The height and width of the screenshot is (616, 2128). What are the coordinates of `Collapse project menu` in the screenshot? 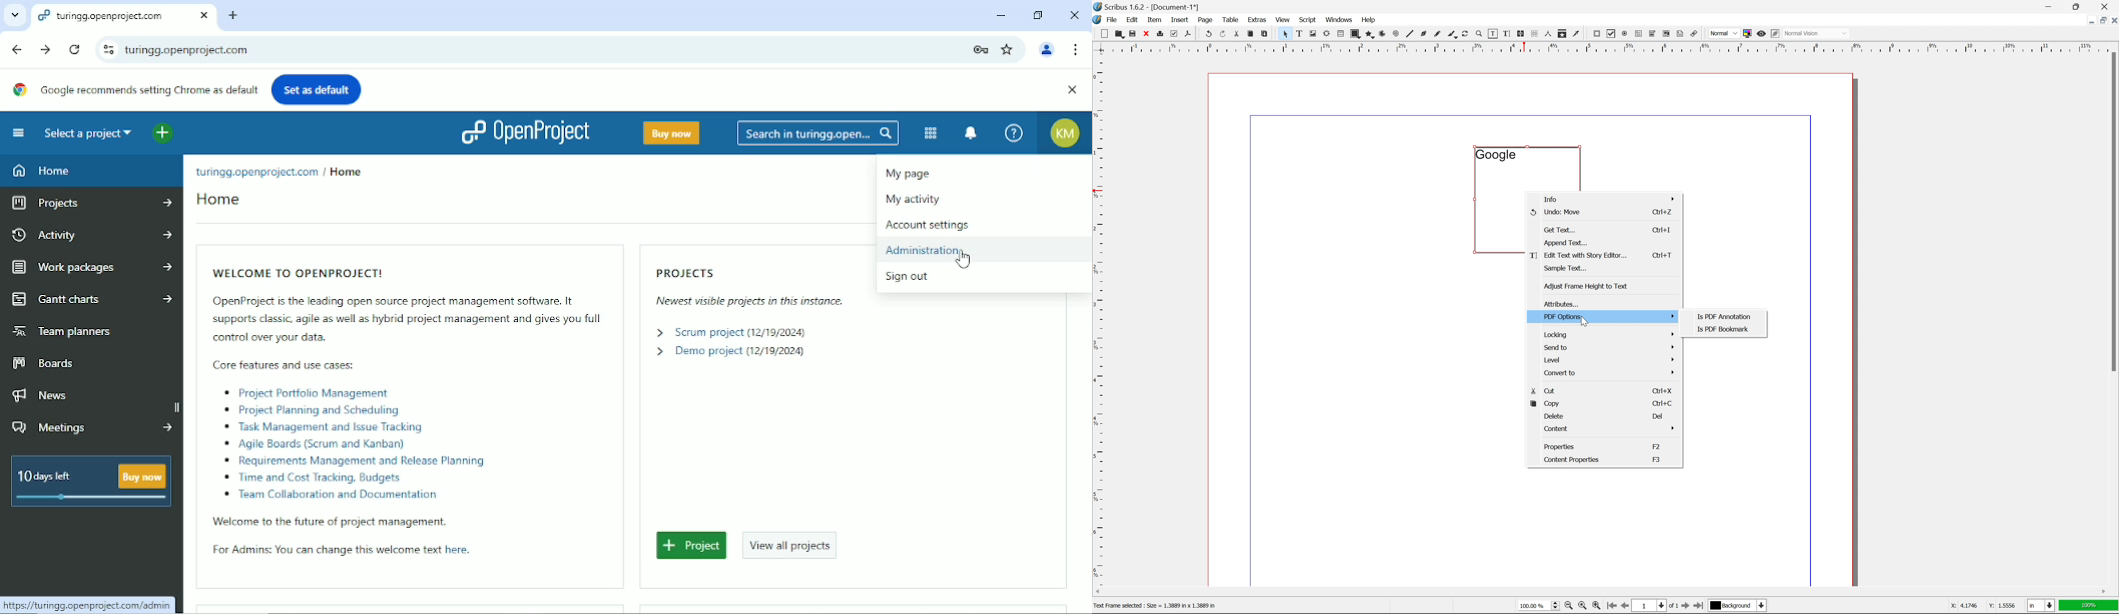 It's located at (18, 133).